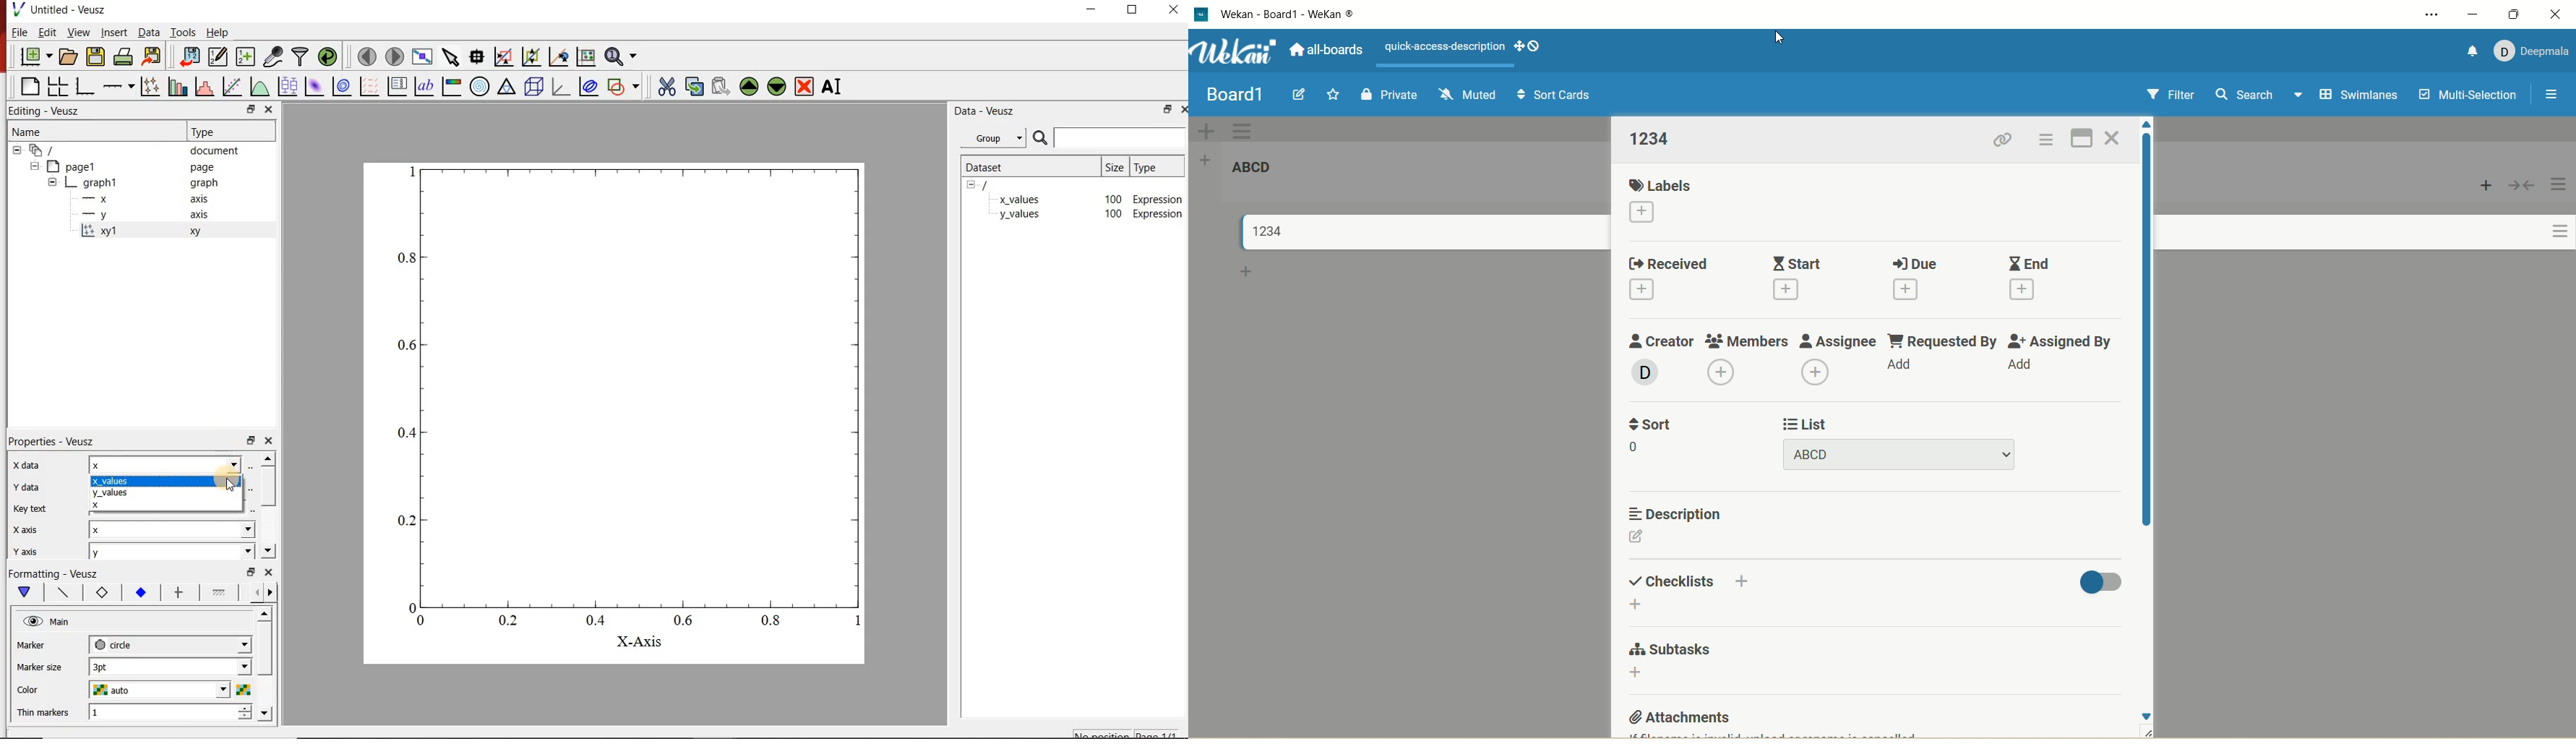  I want to click on graph1, so click(102, 182).